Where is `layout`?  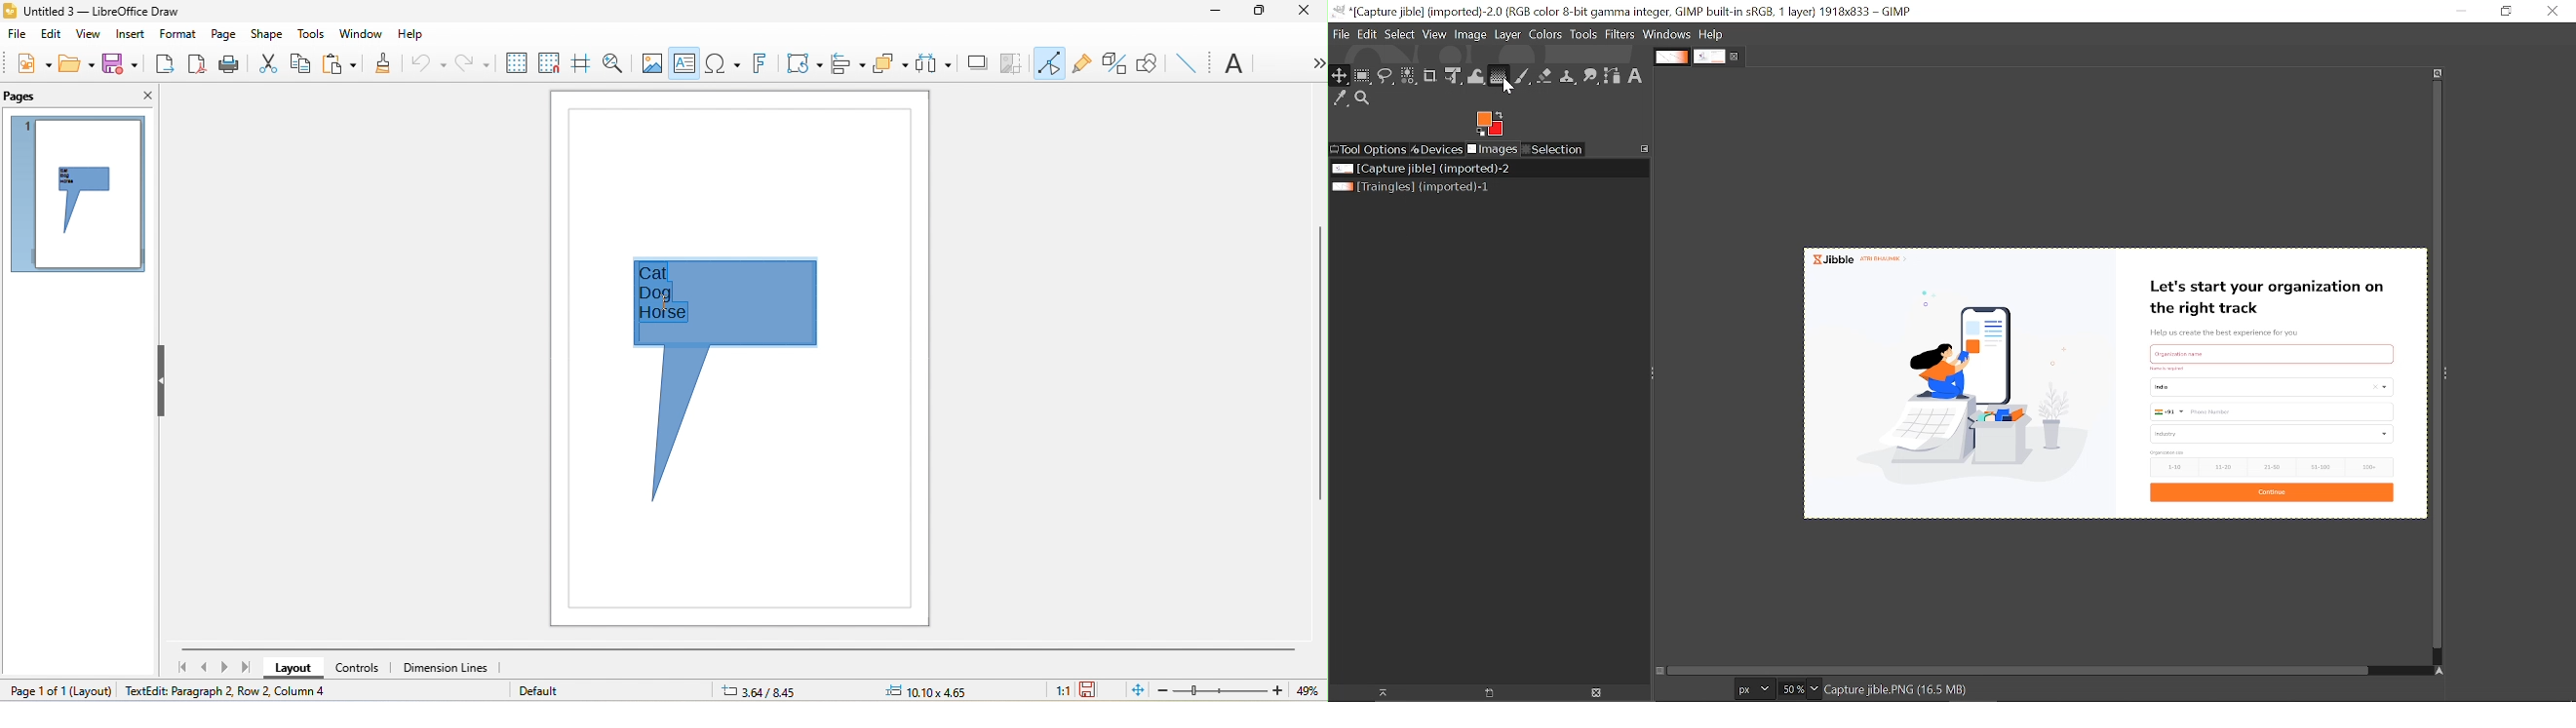 layout is located at coordinates (296, 669).